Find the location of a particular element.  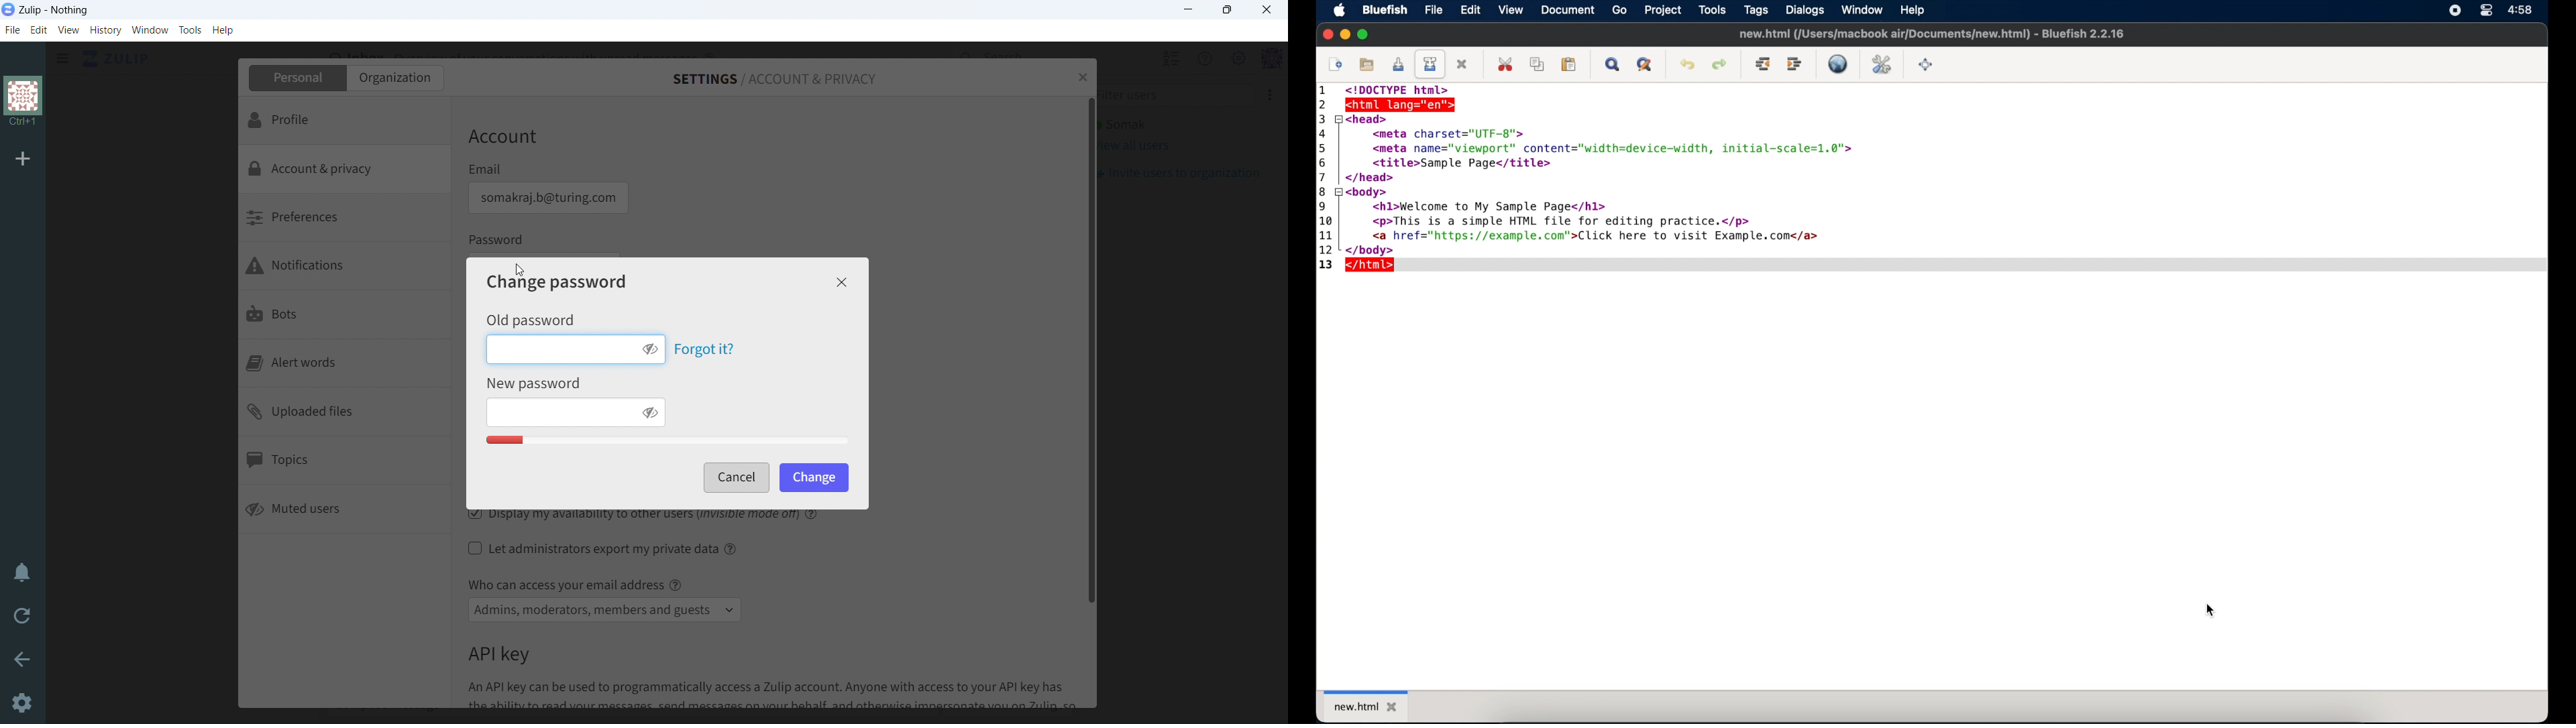

change password is located at coordinates (557, 282).